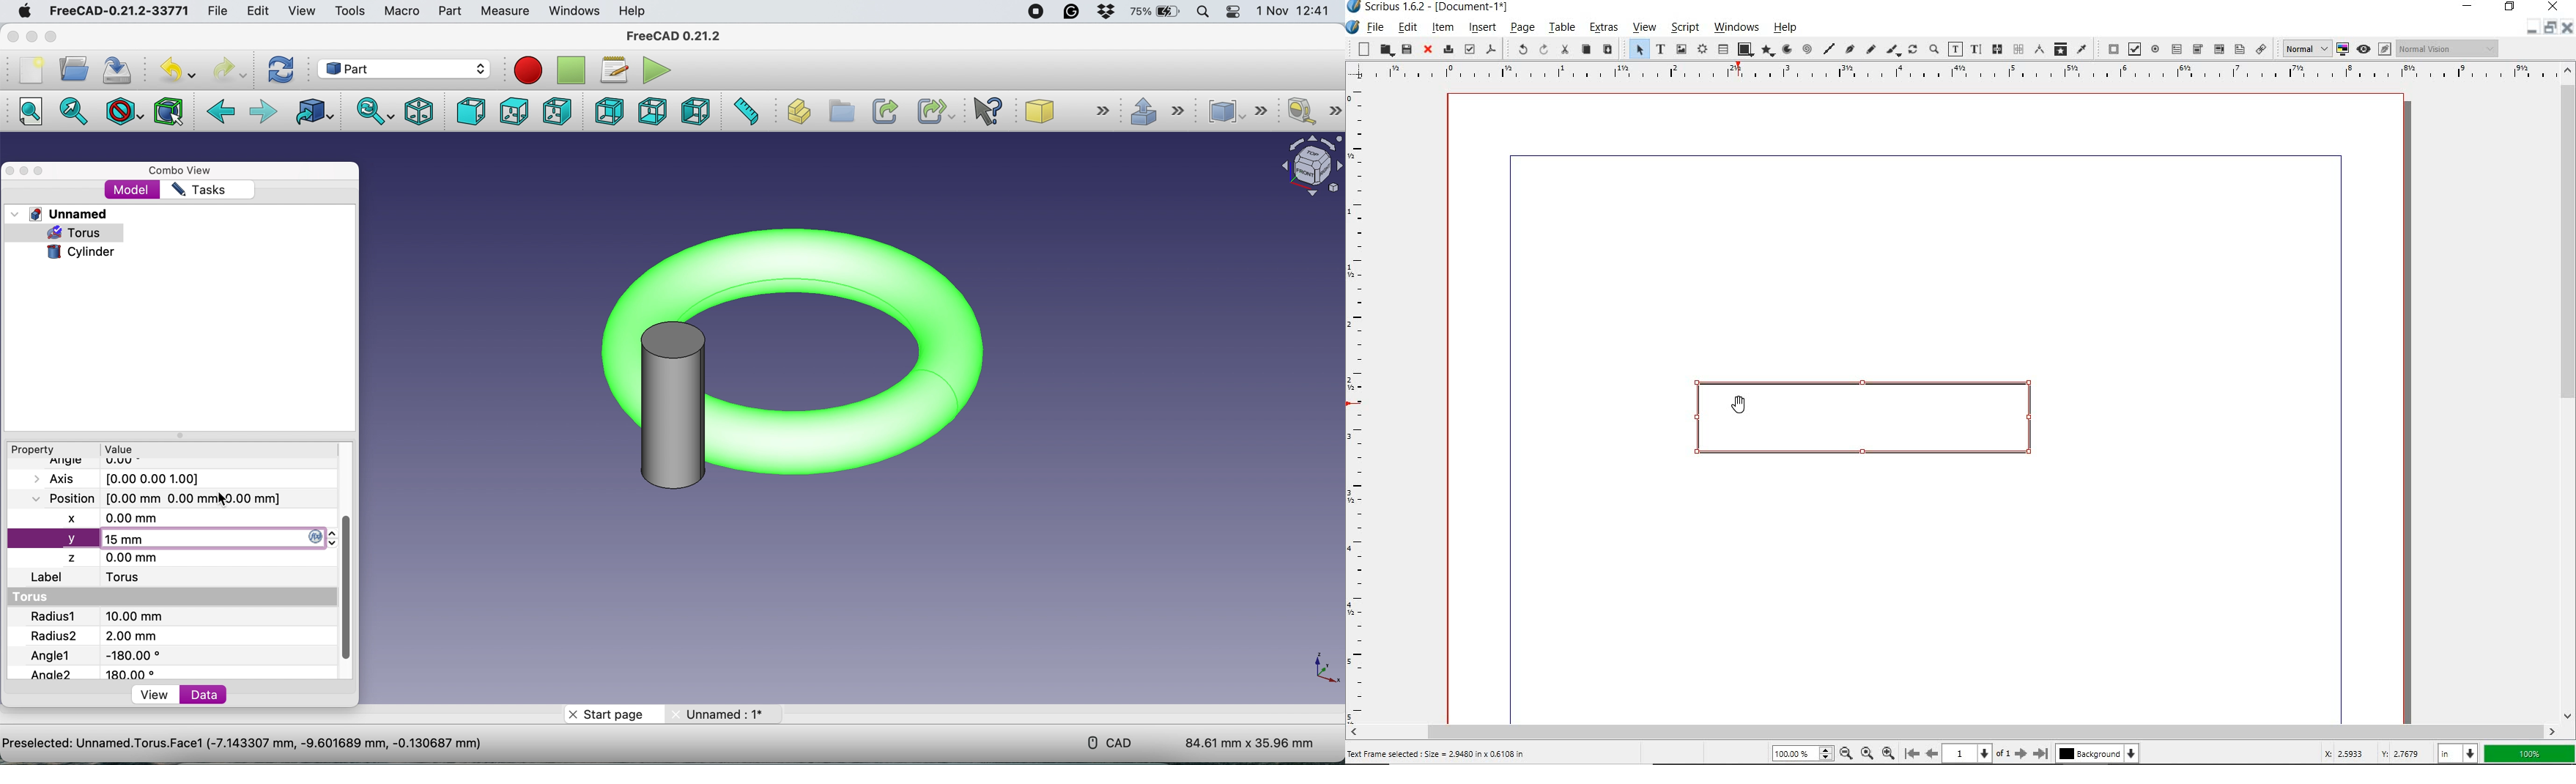 The image size is (2576, 784). Describe the element at coordinates (2512, 8) in the screenshot. I see `restore` at that location.